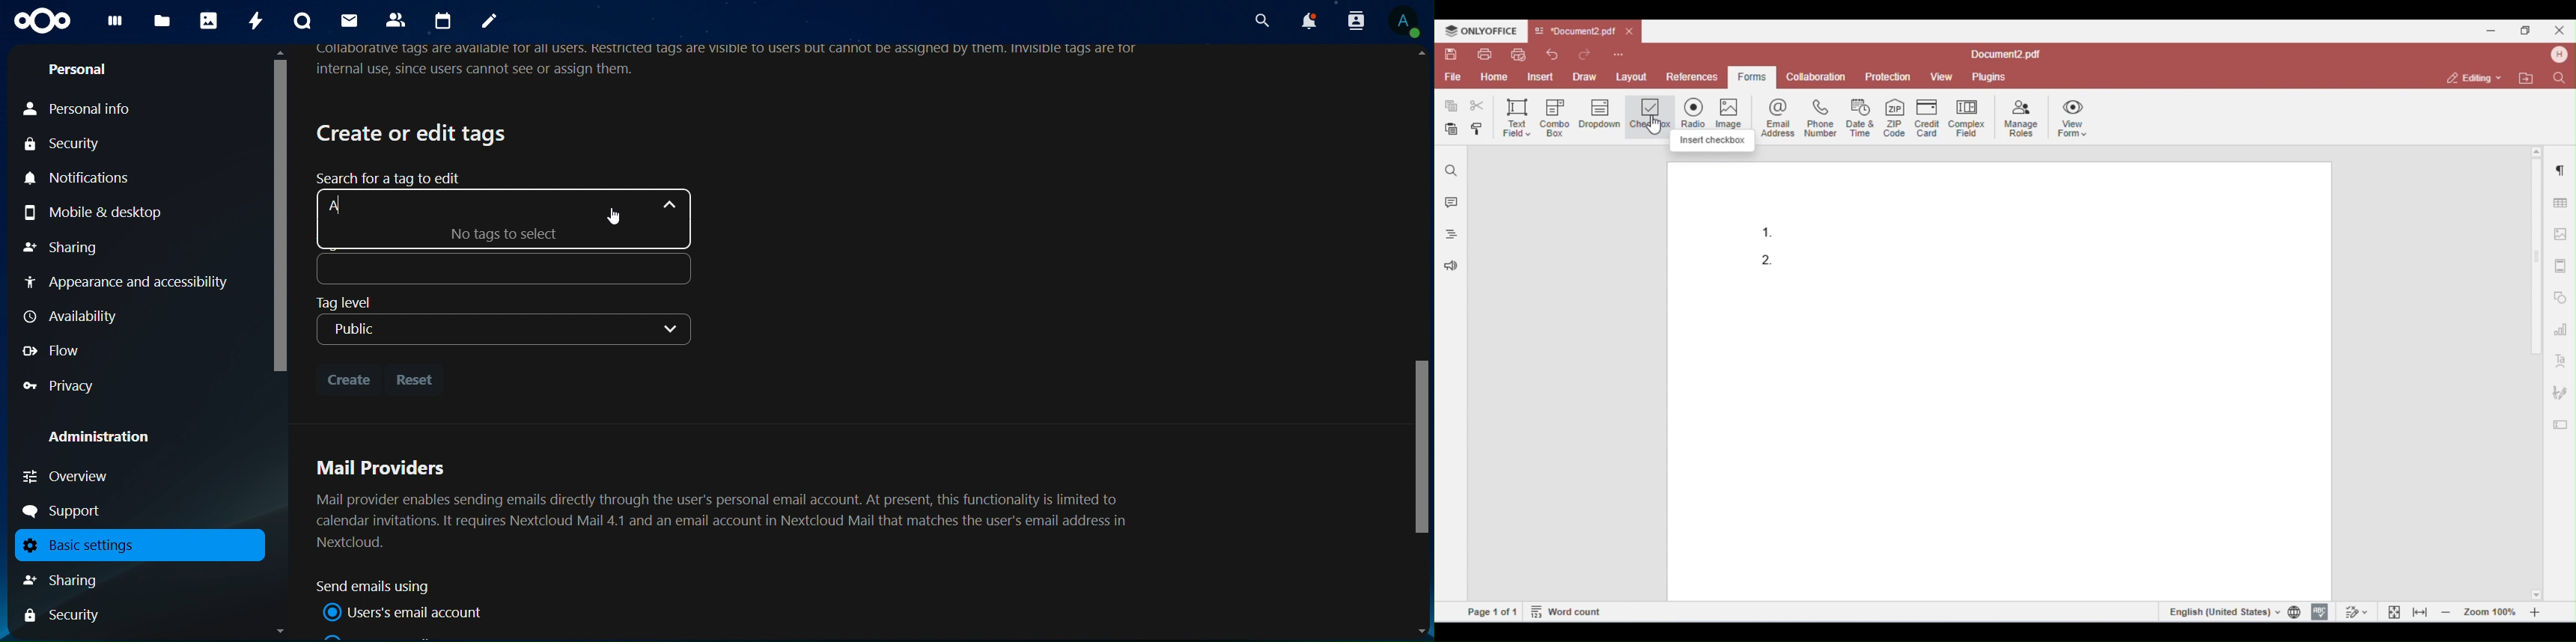 This screenshot has width=2576, height=644. What do you see at coordinates (665, 203) in the screenshot?
I see `Arrow up` at bounding box center [665, 203].